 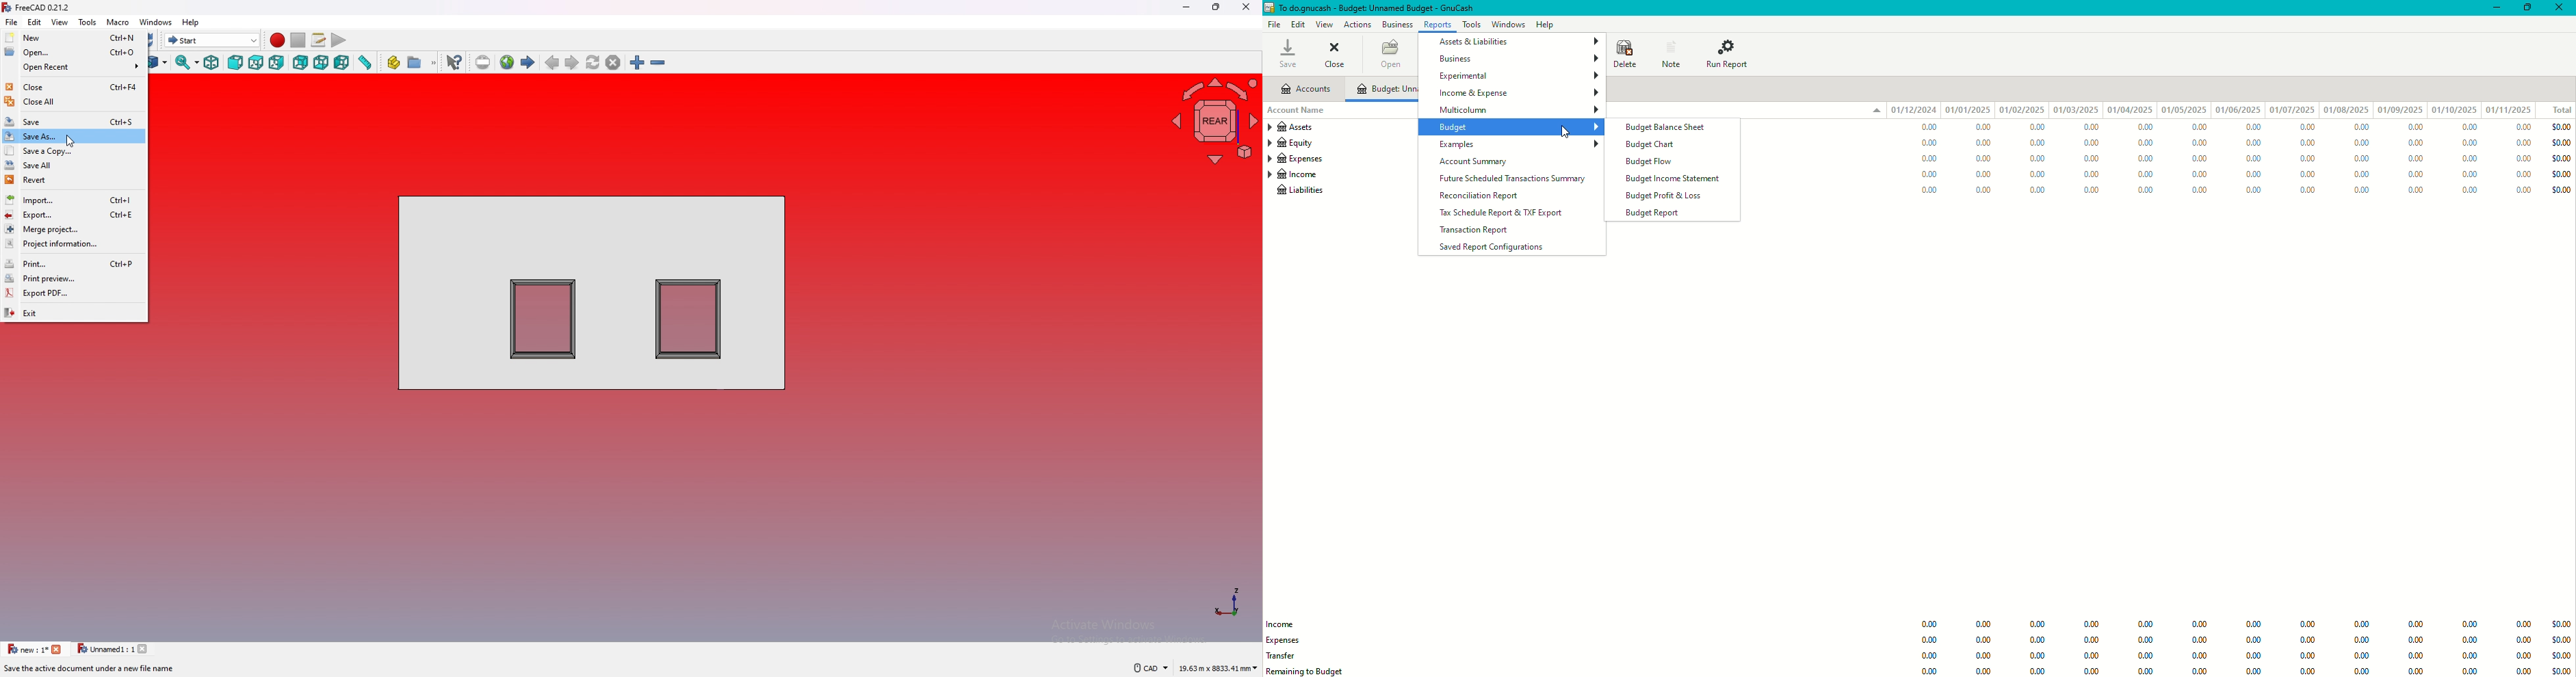 What do you see at coordinates (1518, 93) in the screenshot?
I see `Income and Expense` at bounding box center [1518, 93].